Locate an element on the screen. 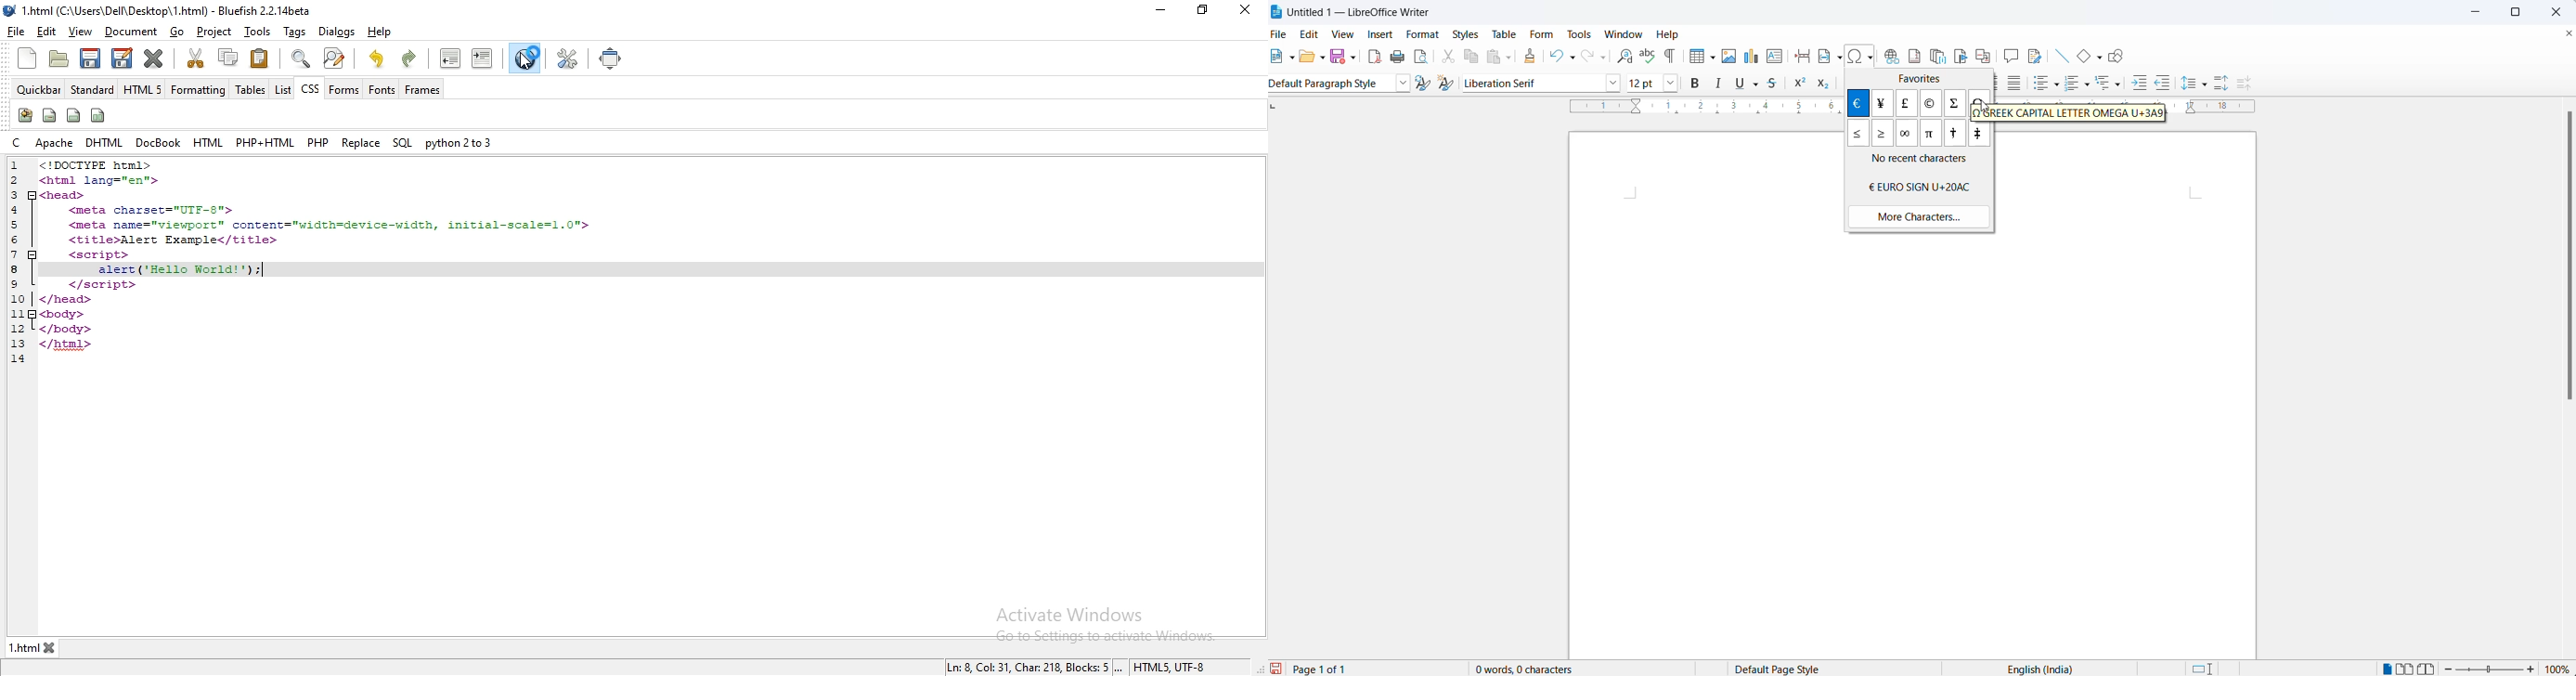 The image size is (2576, 700). 1 is located at coordinates (19, 166).